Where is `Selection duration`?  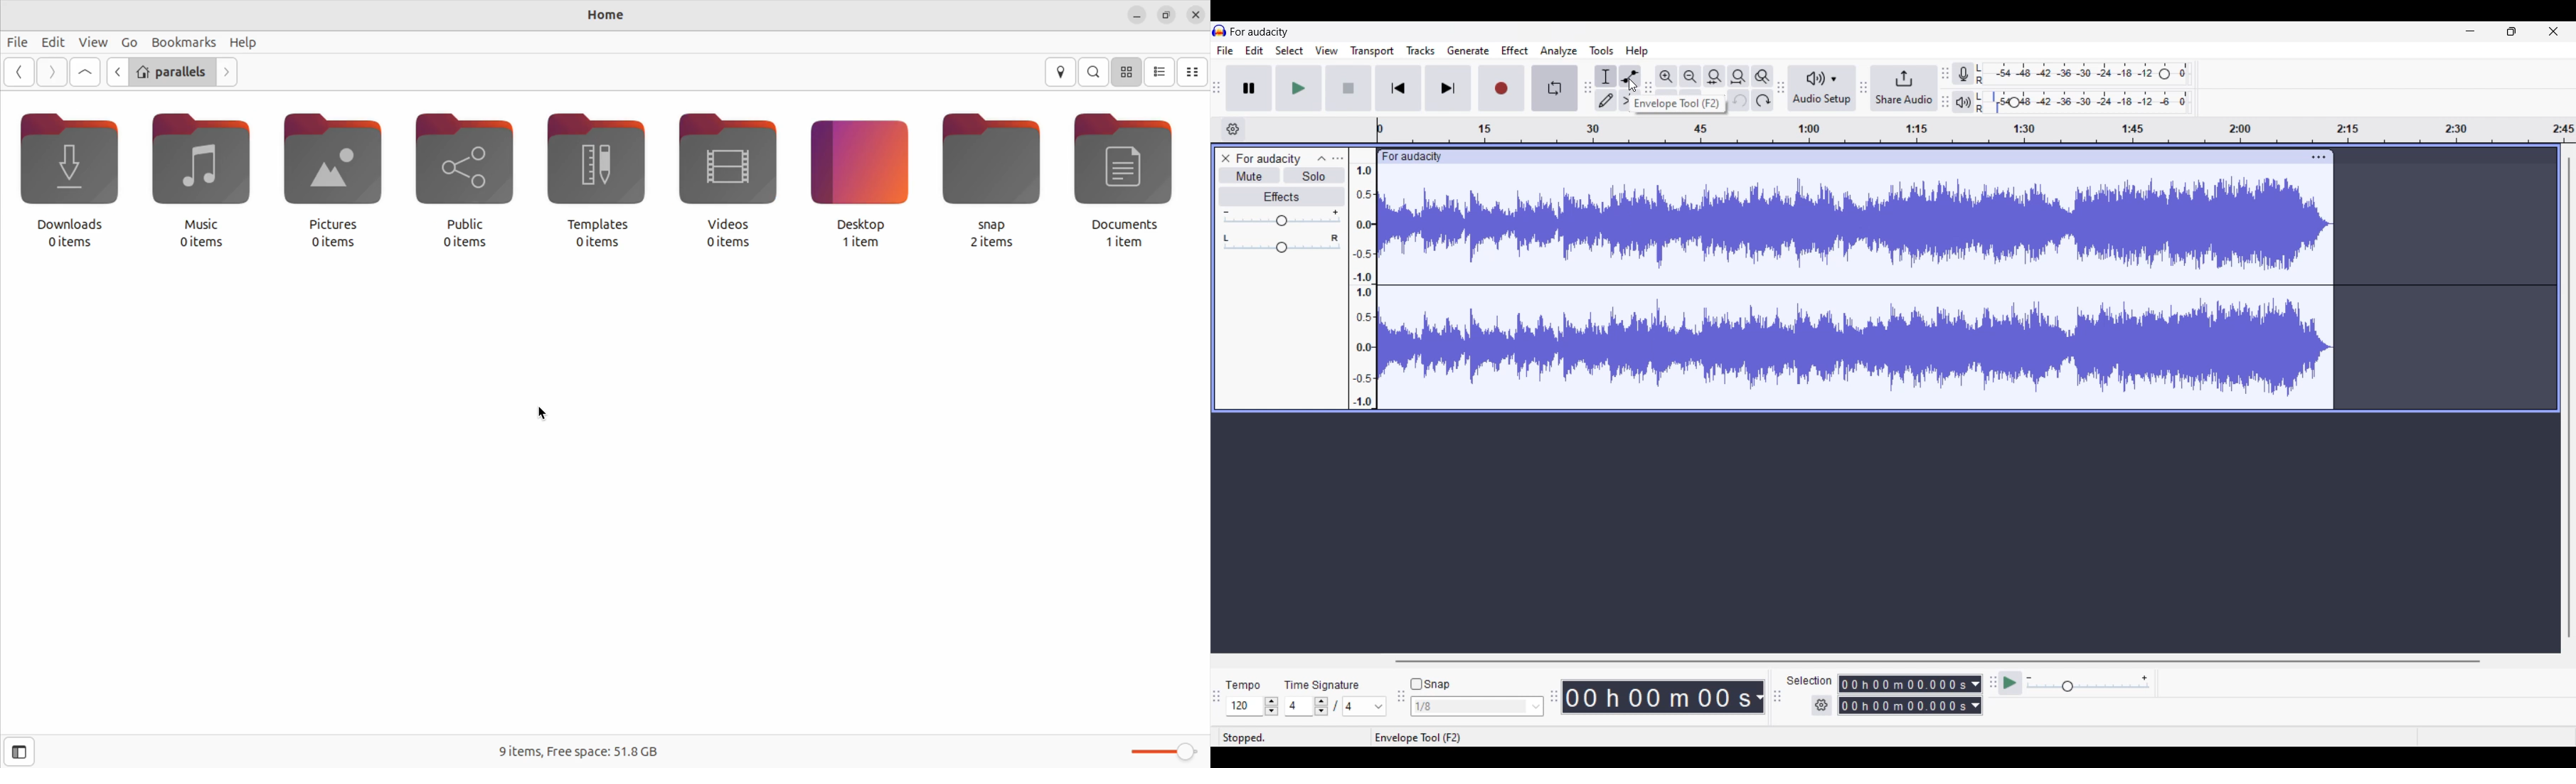
Selection duration is located at coordinates (1903, 694).